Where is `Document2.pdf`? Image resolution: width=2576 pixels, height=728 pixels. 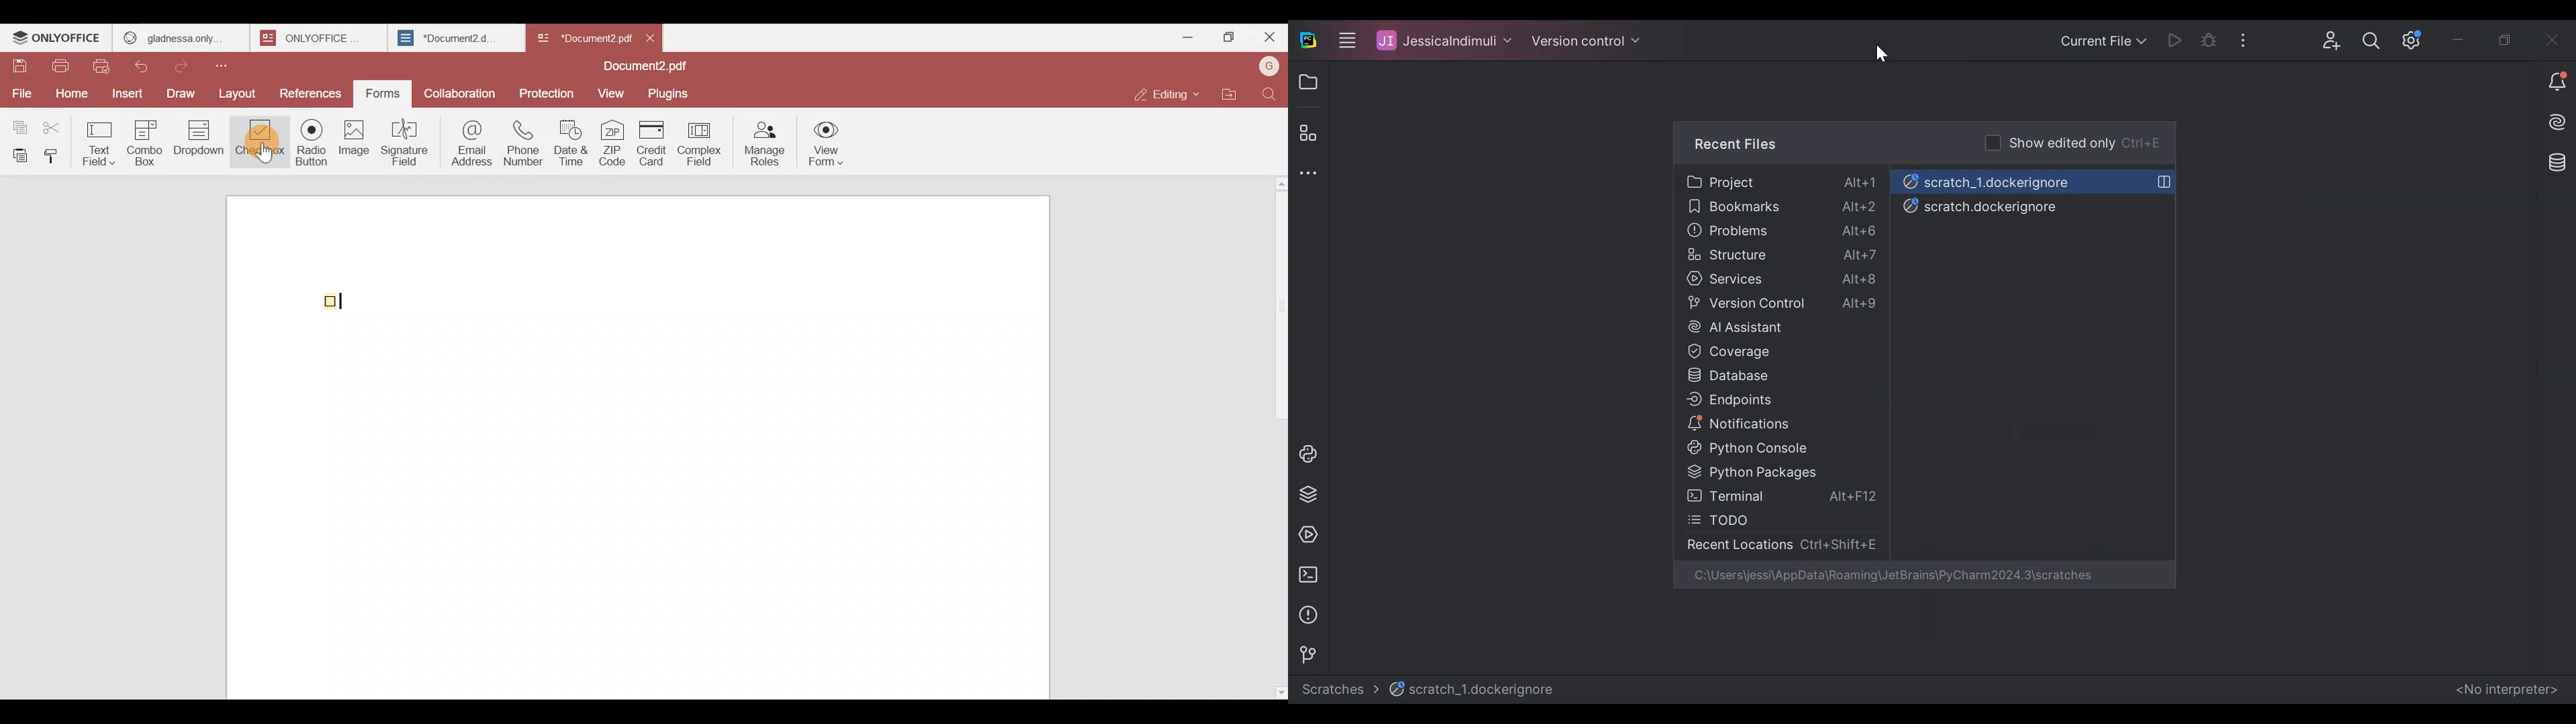 Document2.pdf is located at coordinates (641, 68).